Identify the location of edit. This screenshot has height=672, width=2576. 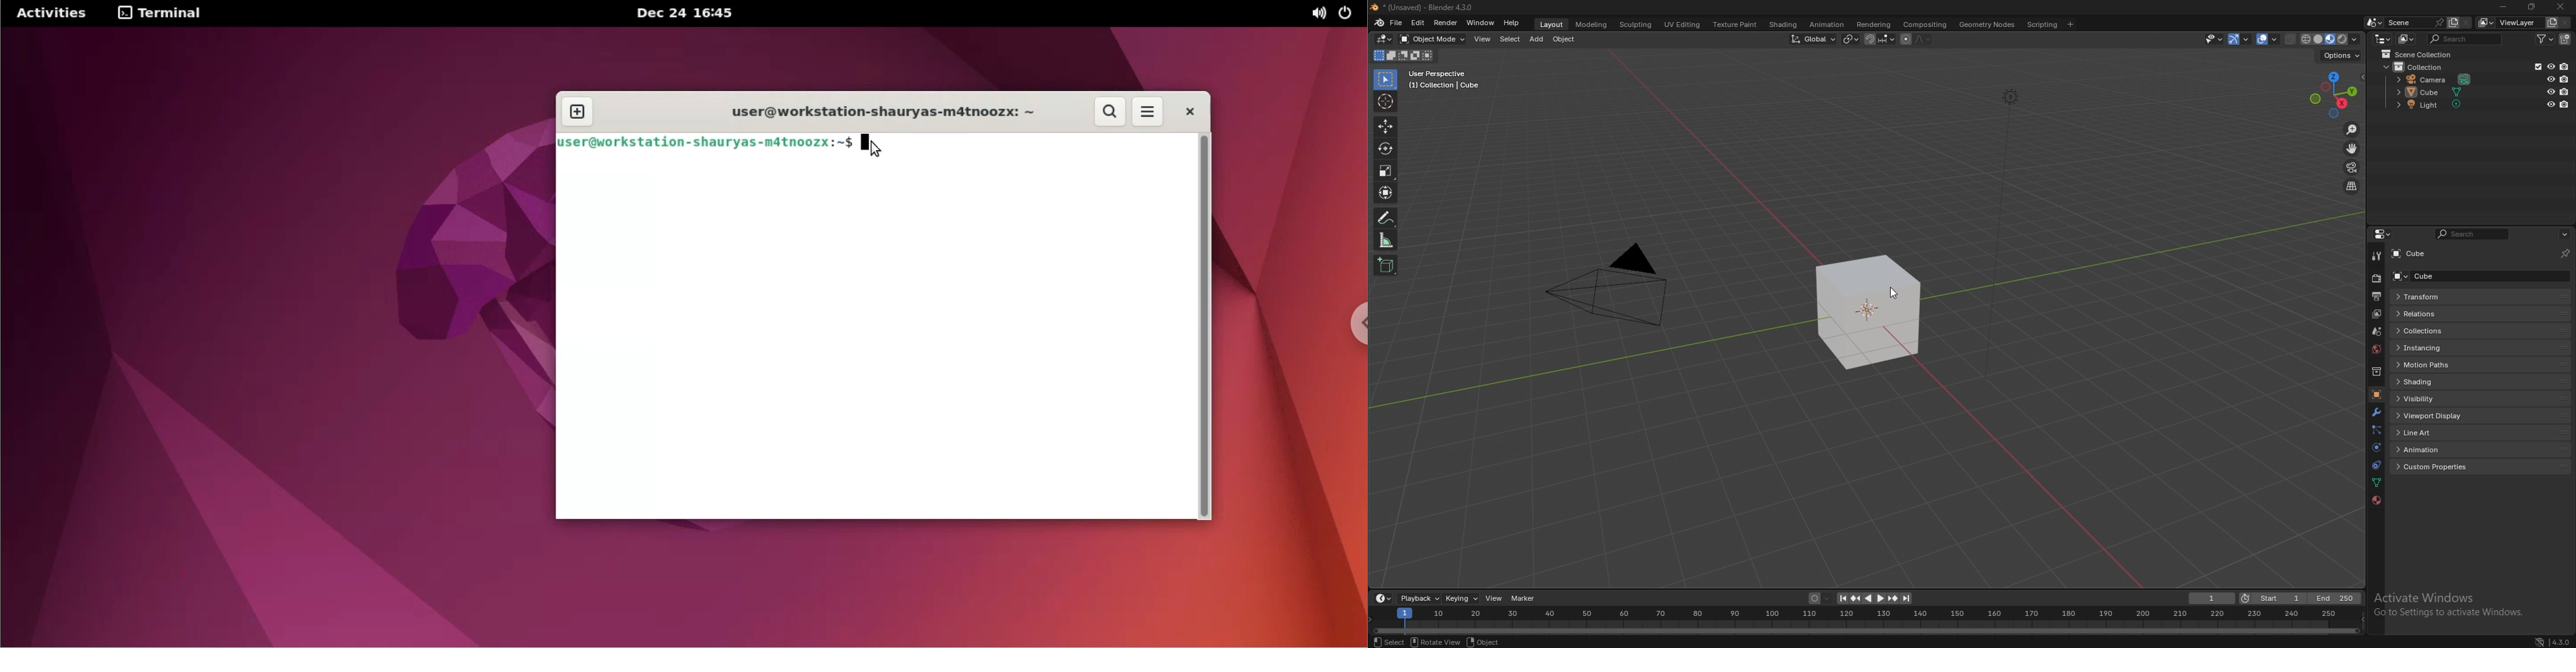
(1418, 22).